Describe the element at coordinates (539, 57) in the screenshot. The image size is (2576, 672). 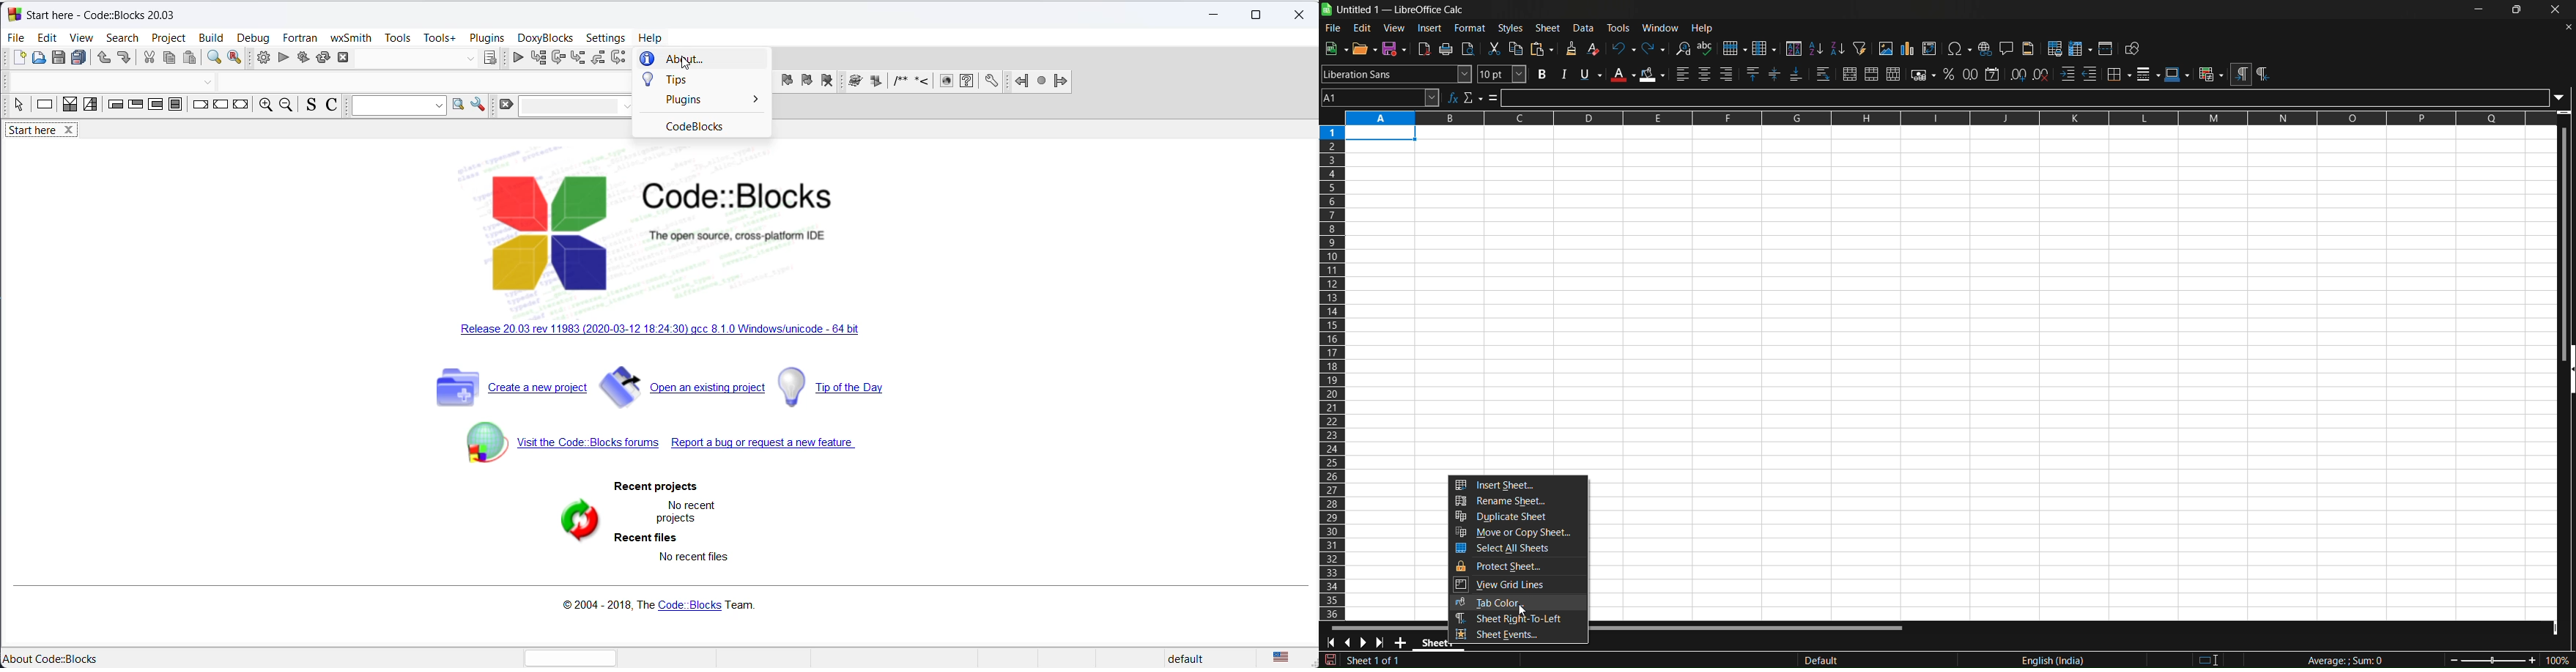
I see `run to cursor` at that location.